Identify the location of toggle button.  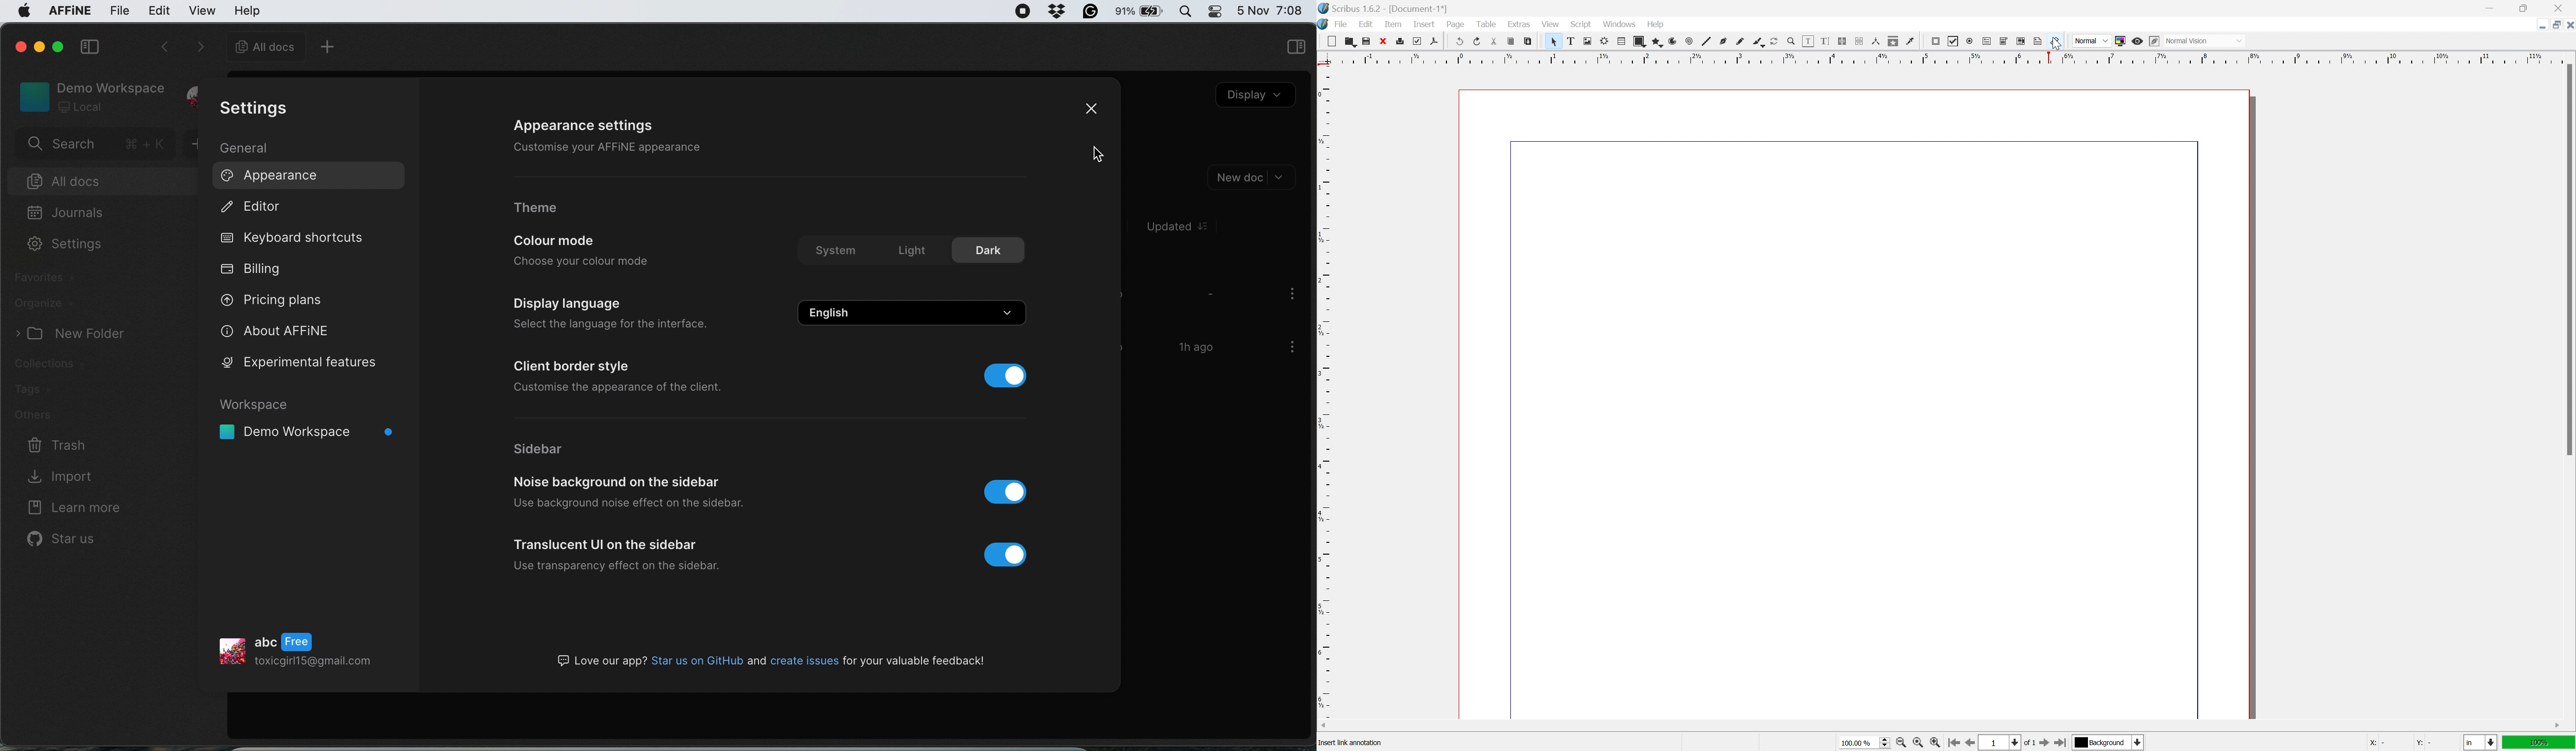
(1009, 491).